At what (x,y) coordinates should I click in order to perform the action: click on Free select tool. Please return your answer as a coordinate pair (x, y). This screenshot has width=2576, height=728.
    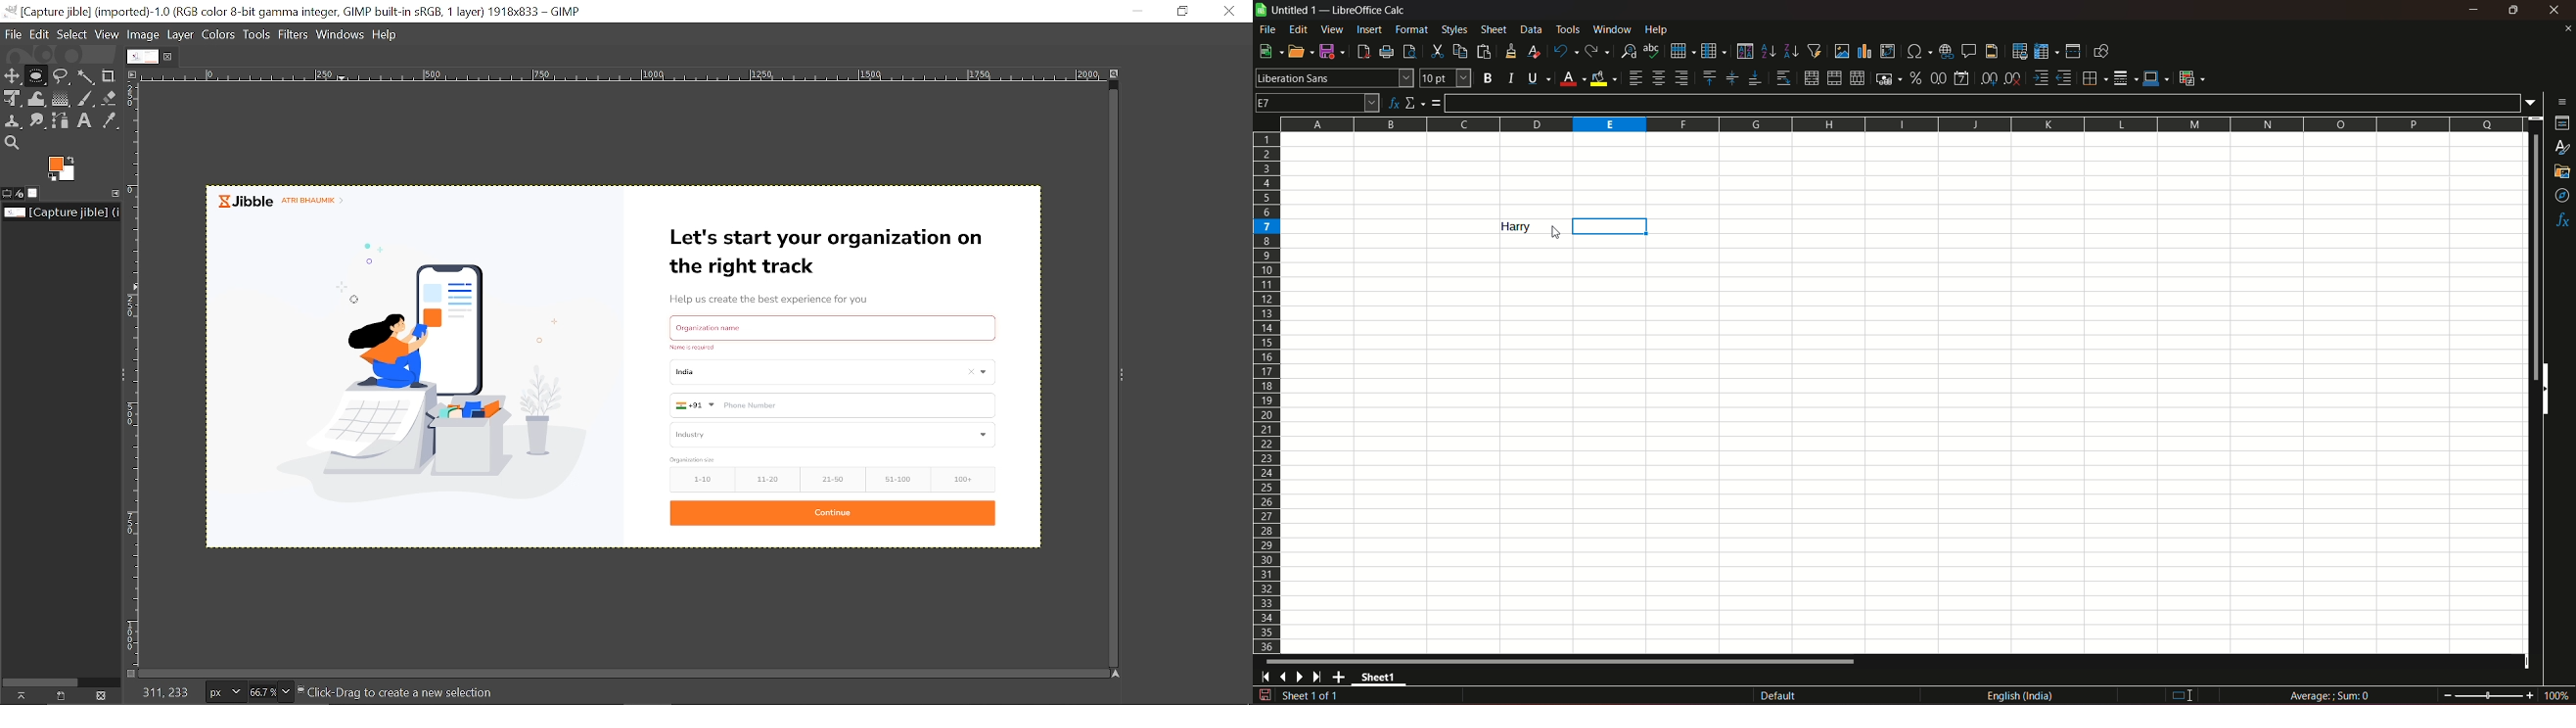
    Looking at the image, I should click on (63, 76).